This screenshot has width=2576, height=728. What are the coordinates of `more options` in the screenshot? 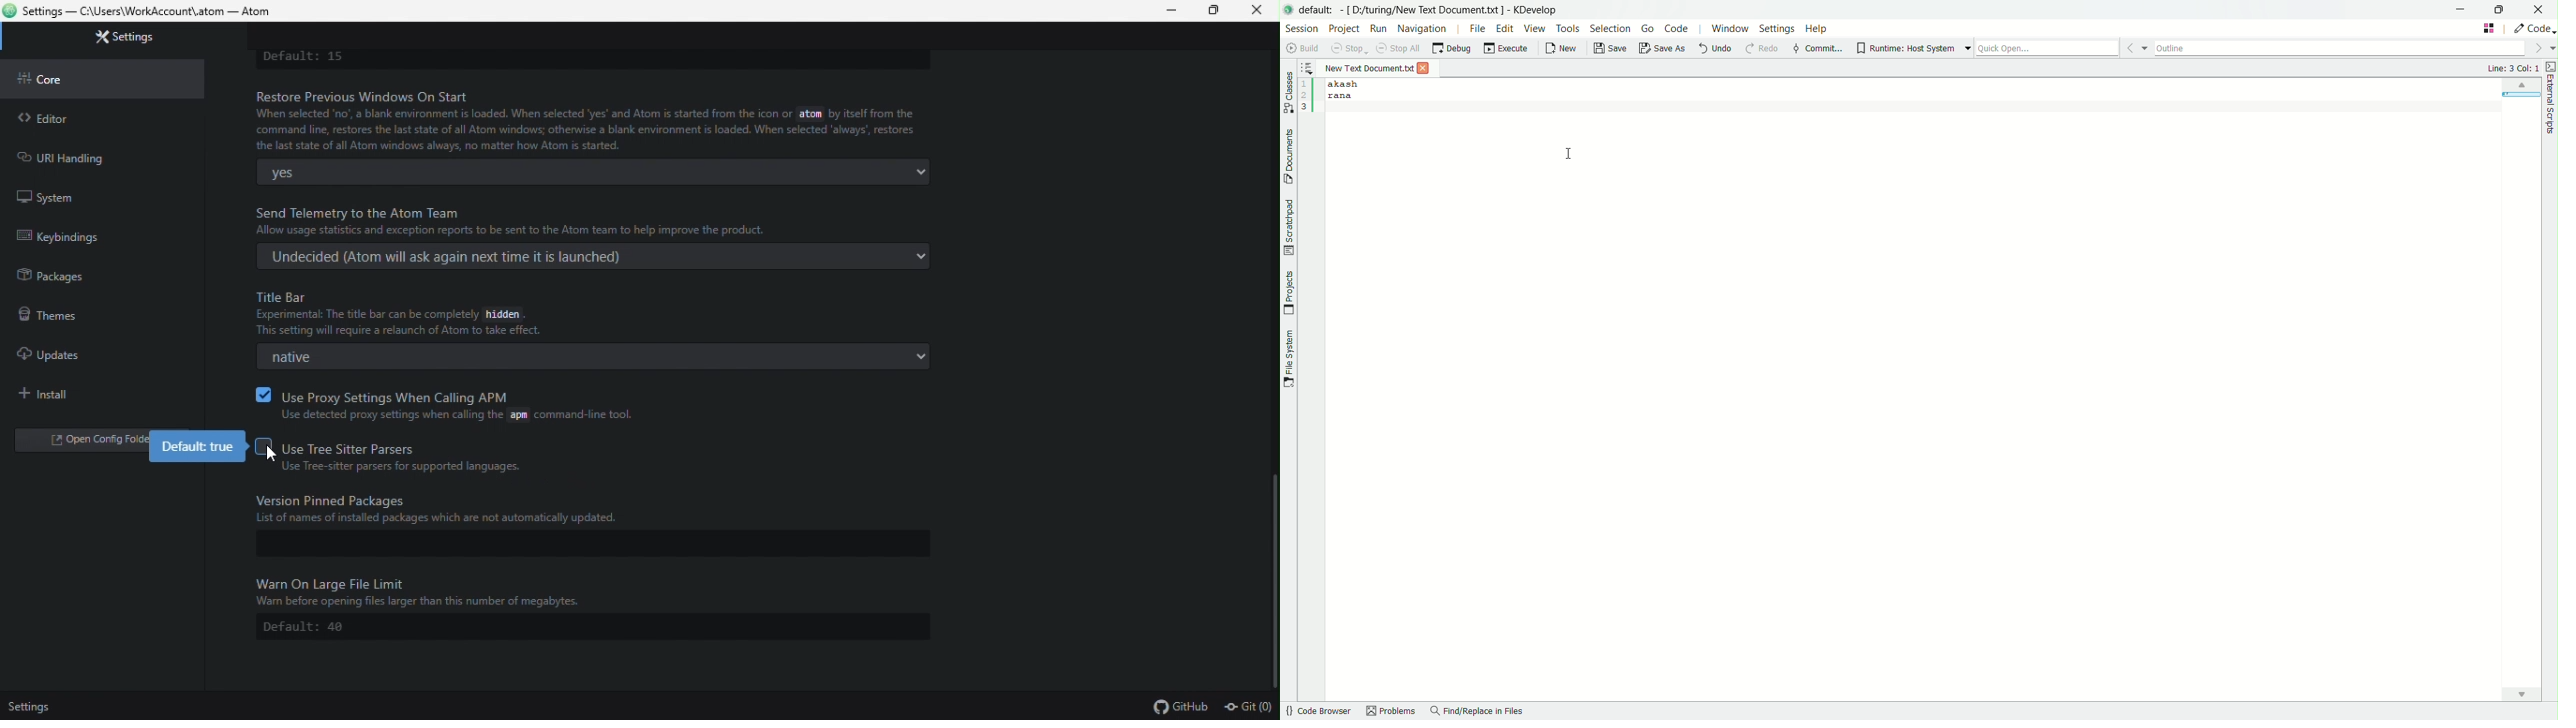 It's located at (2544, 49).